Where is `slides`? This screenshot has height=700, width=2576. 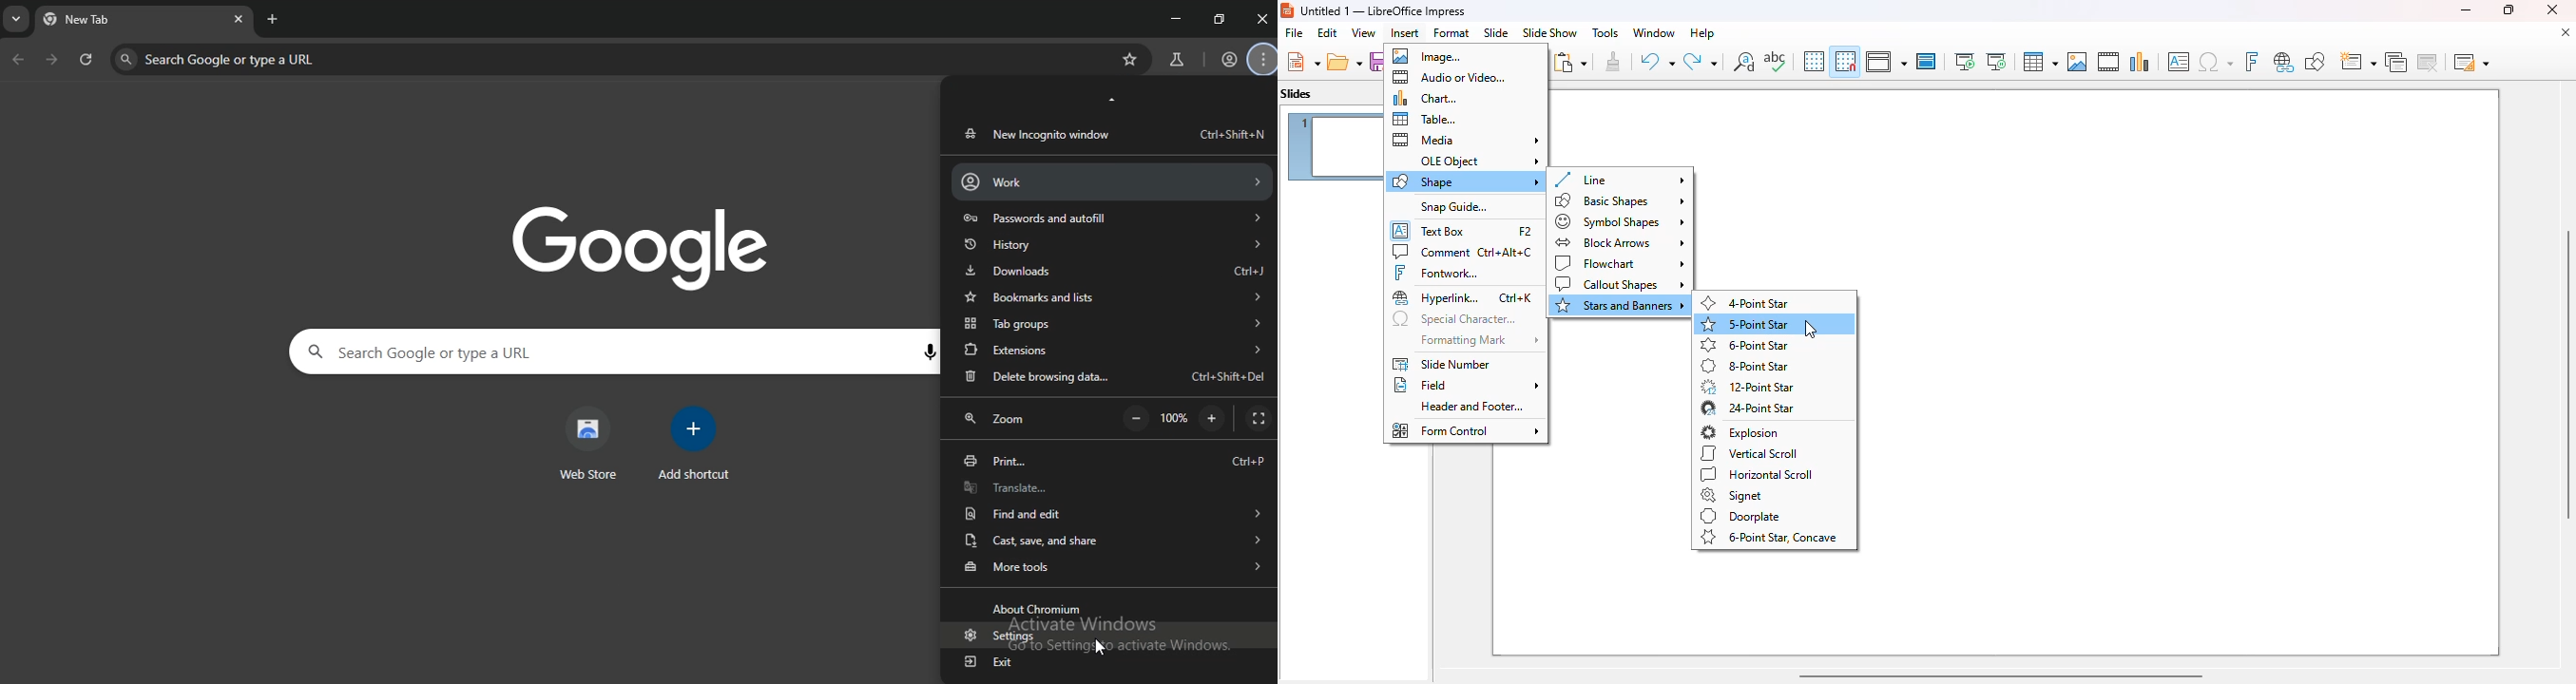
slides is located at coordinates (1297, 94).